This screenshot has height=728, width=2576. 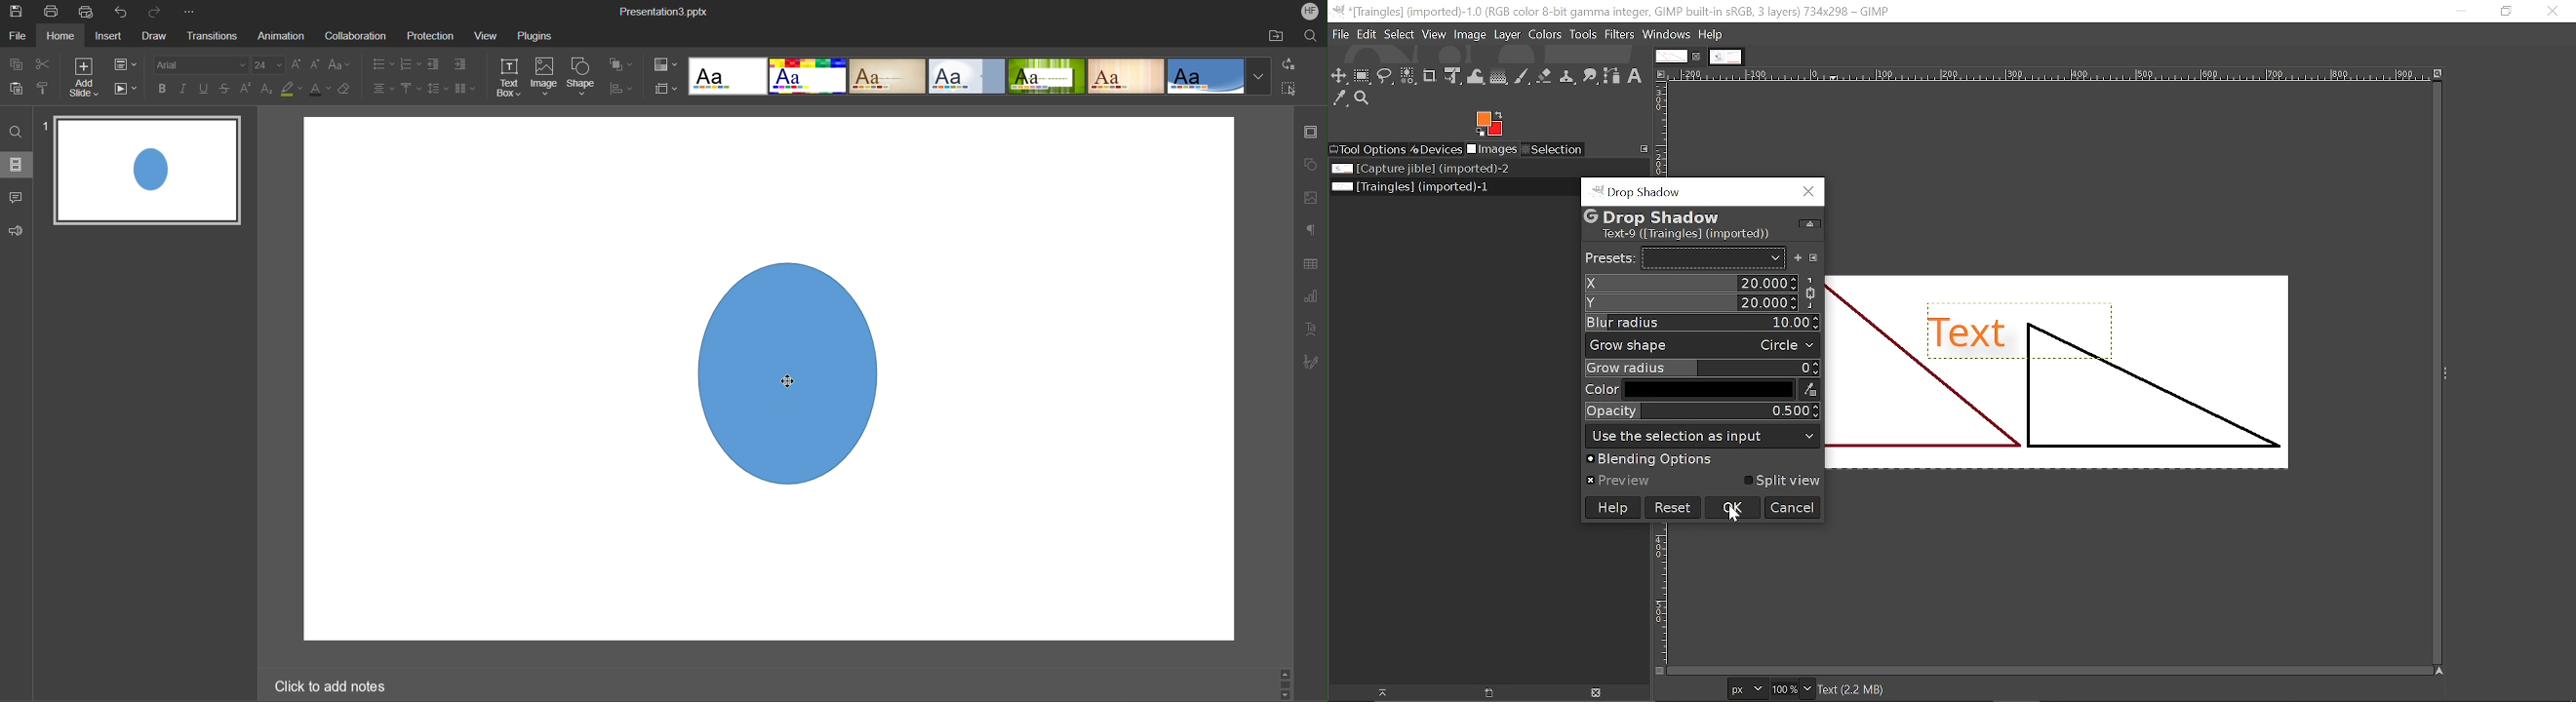 I want to click on Text Case Settings, so click(x=342, y=65).